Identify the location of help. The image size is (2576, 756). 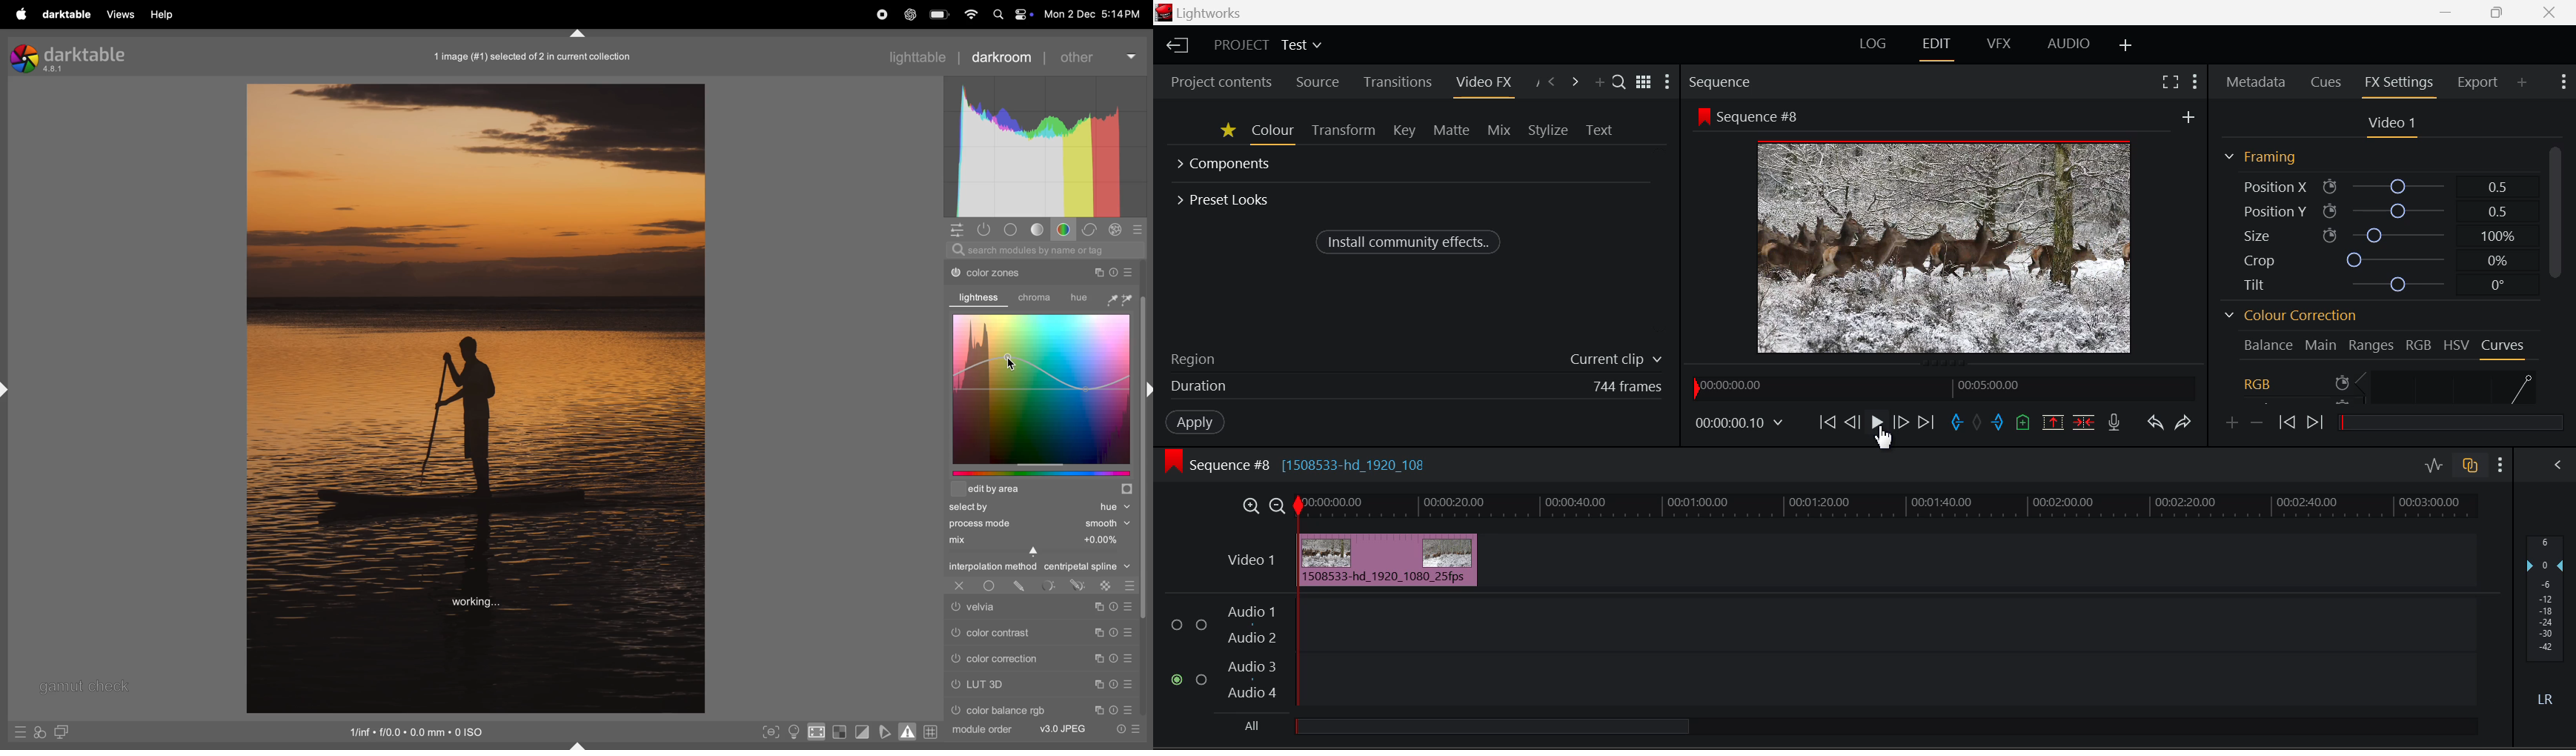
(165, 16).